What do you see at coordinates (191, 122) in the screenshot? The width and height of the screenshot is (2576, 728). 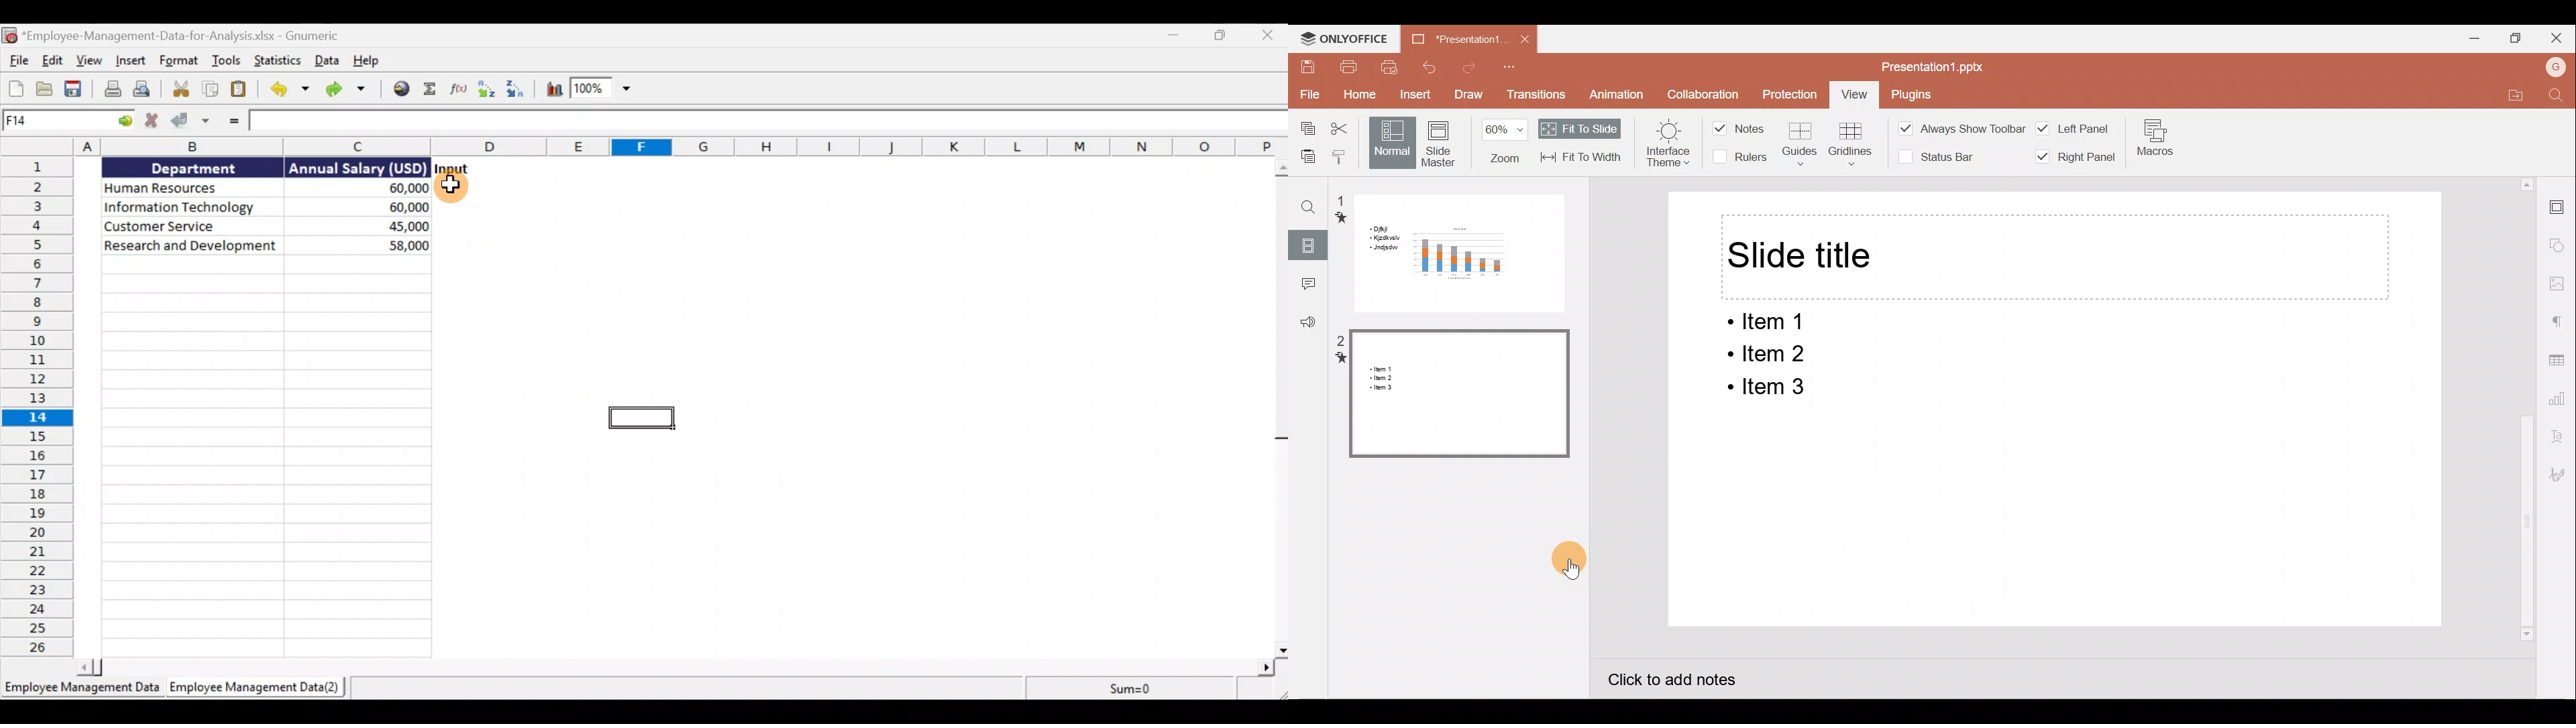 I see `Accept change` at bounding box center [191, 122].